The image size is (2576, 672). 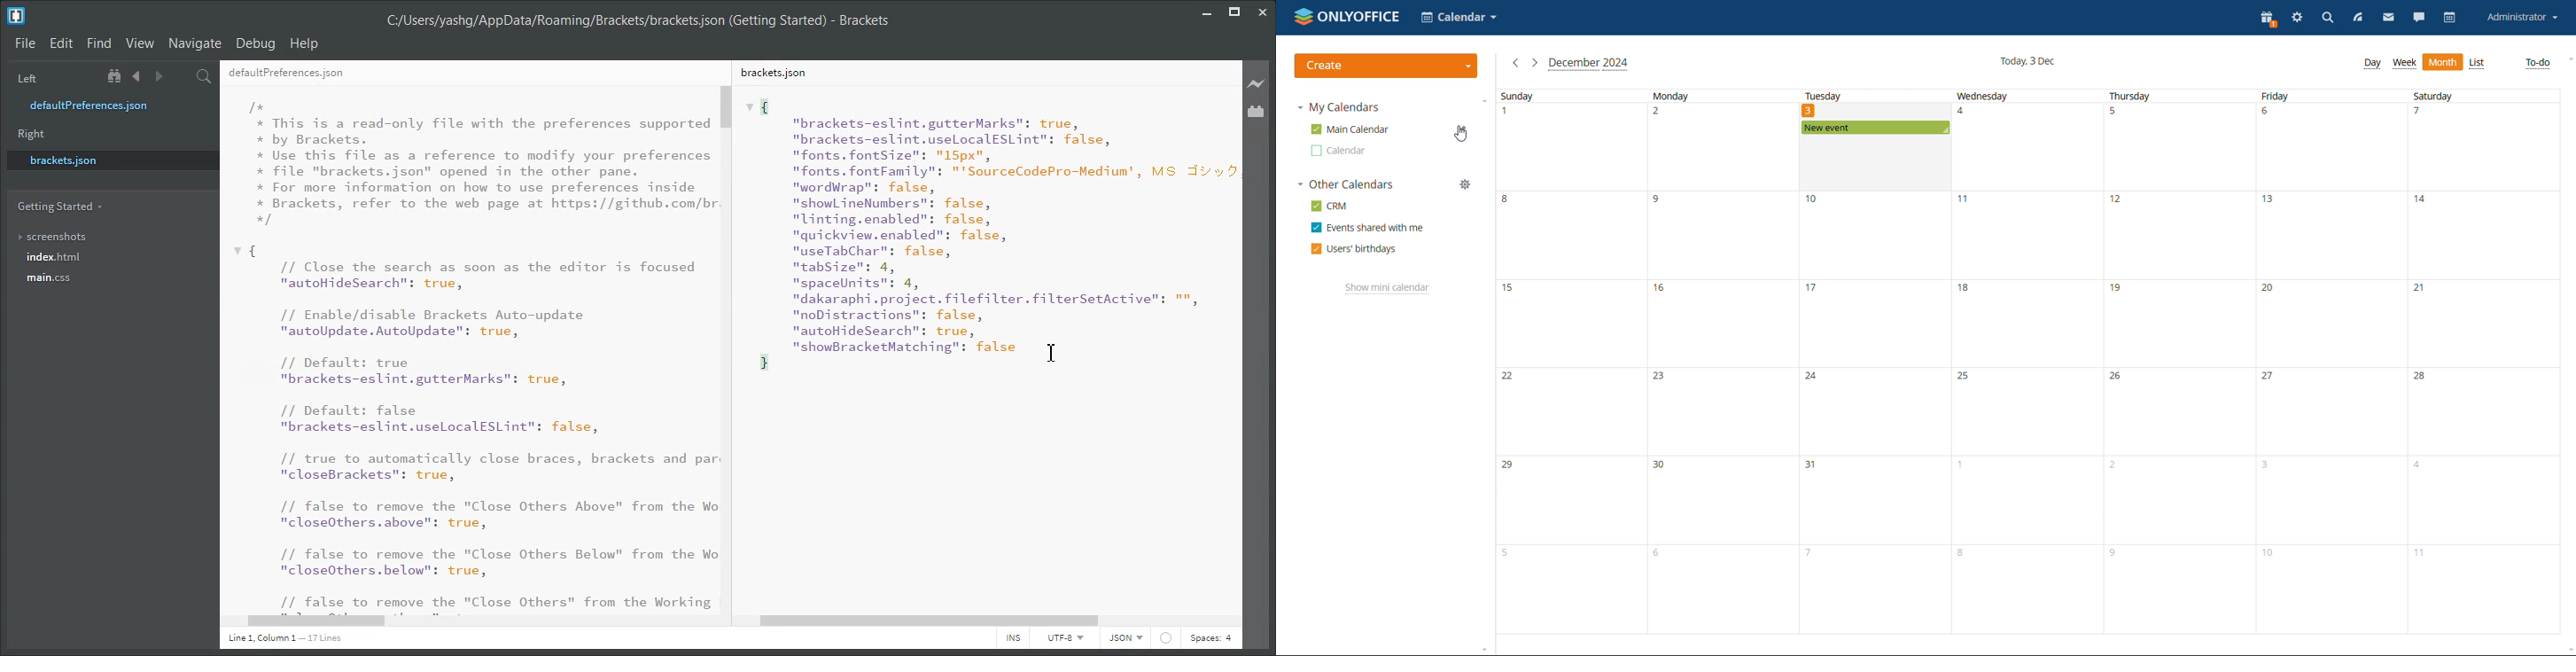 What do you see at coordinates (637, 19) in the screenshot?
I see `C:/Users/yashg/AppData/Roaming/Brackets/brackets json (Getting Started) - Brackets` at bounding box center [637, 19].